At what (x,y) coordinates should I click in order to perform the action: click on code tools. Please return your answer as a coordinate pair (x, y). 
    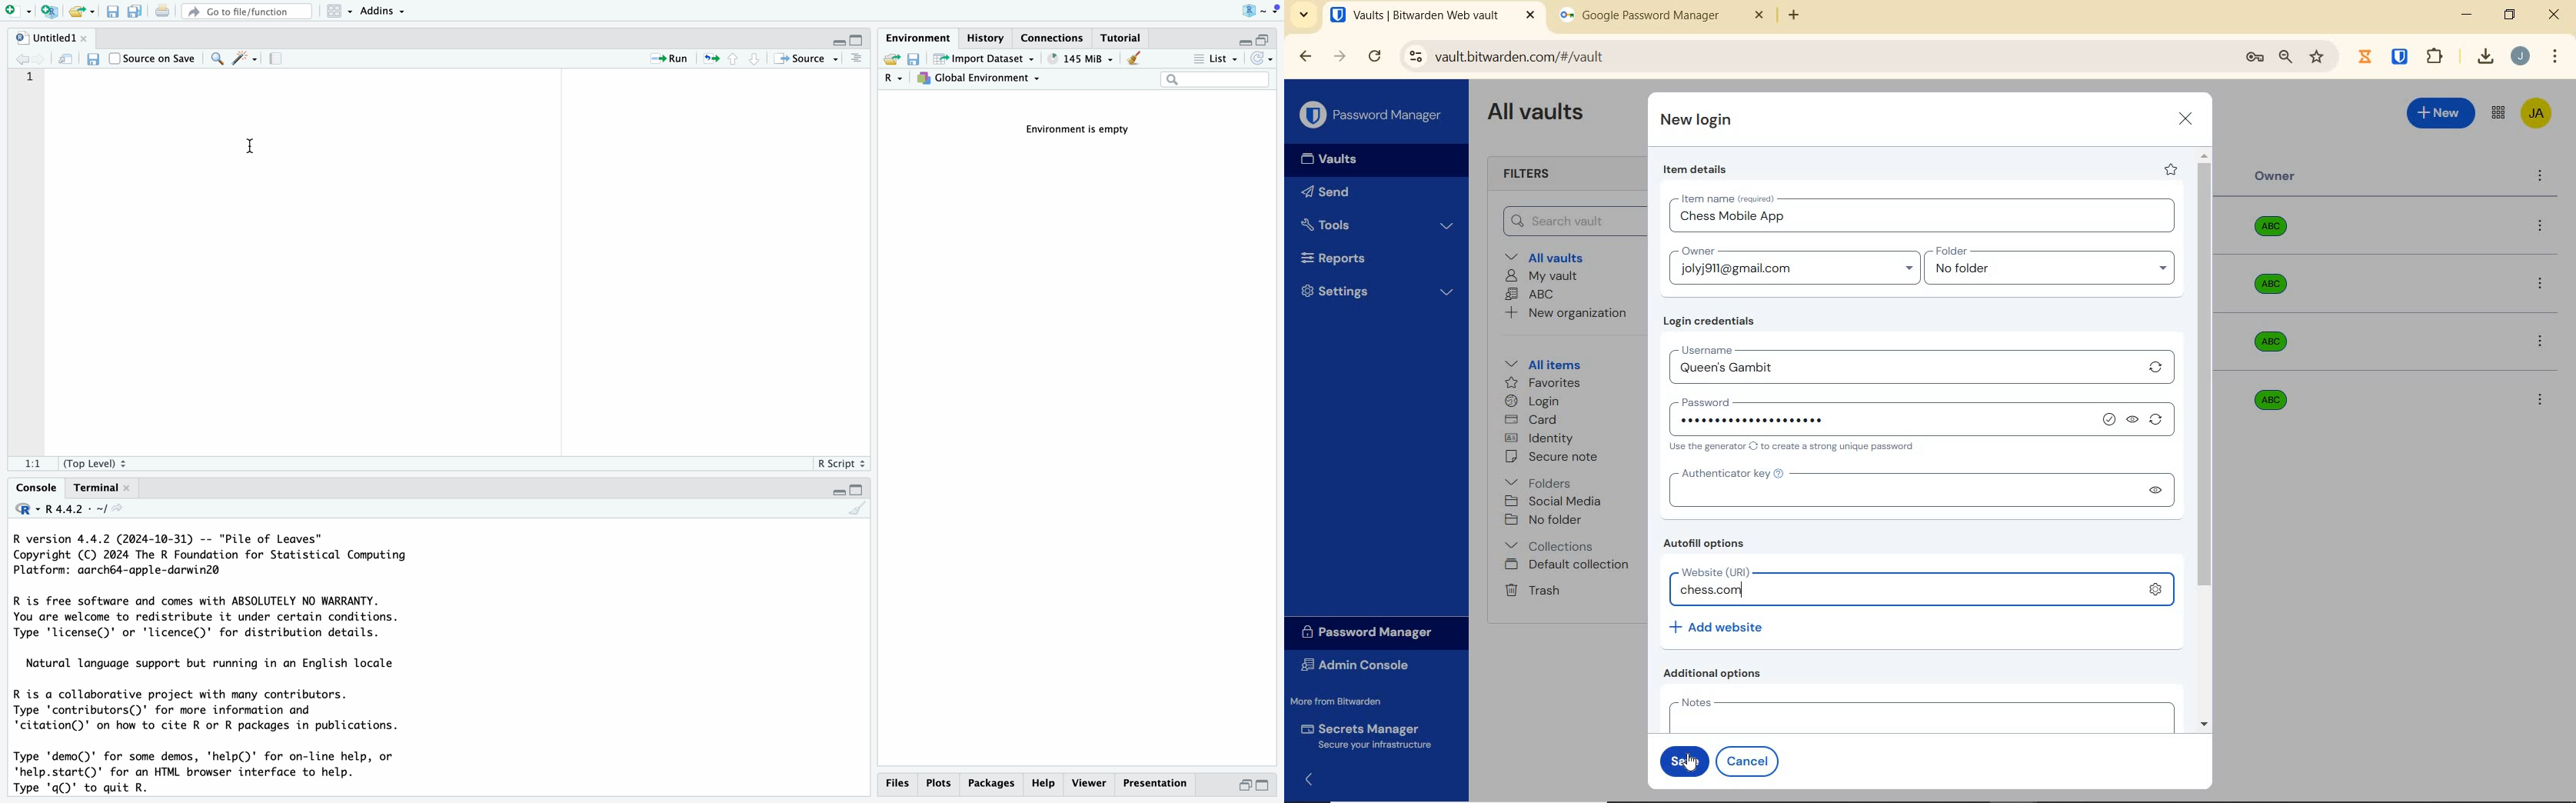
    Looking at the image, I should click on (246, 58).